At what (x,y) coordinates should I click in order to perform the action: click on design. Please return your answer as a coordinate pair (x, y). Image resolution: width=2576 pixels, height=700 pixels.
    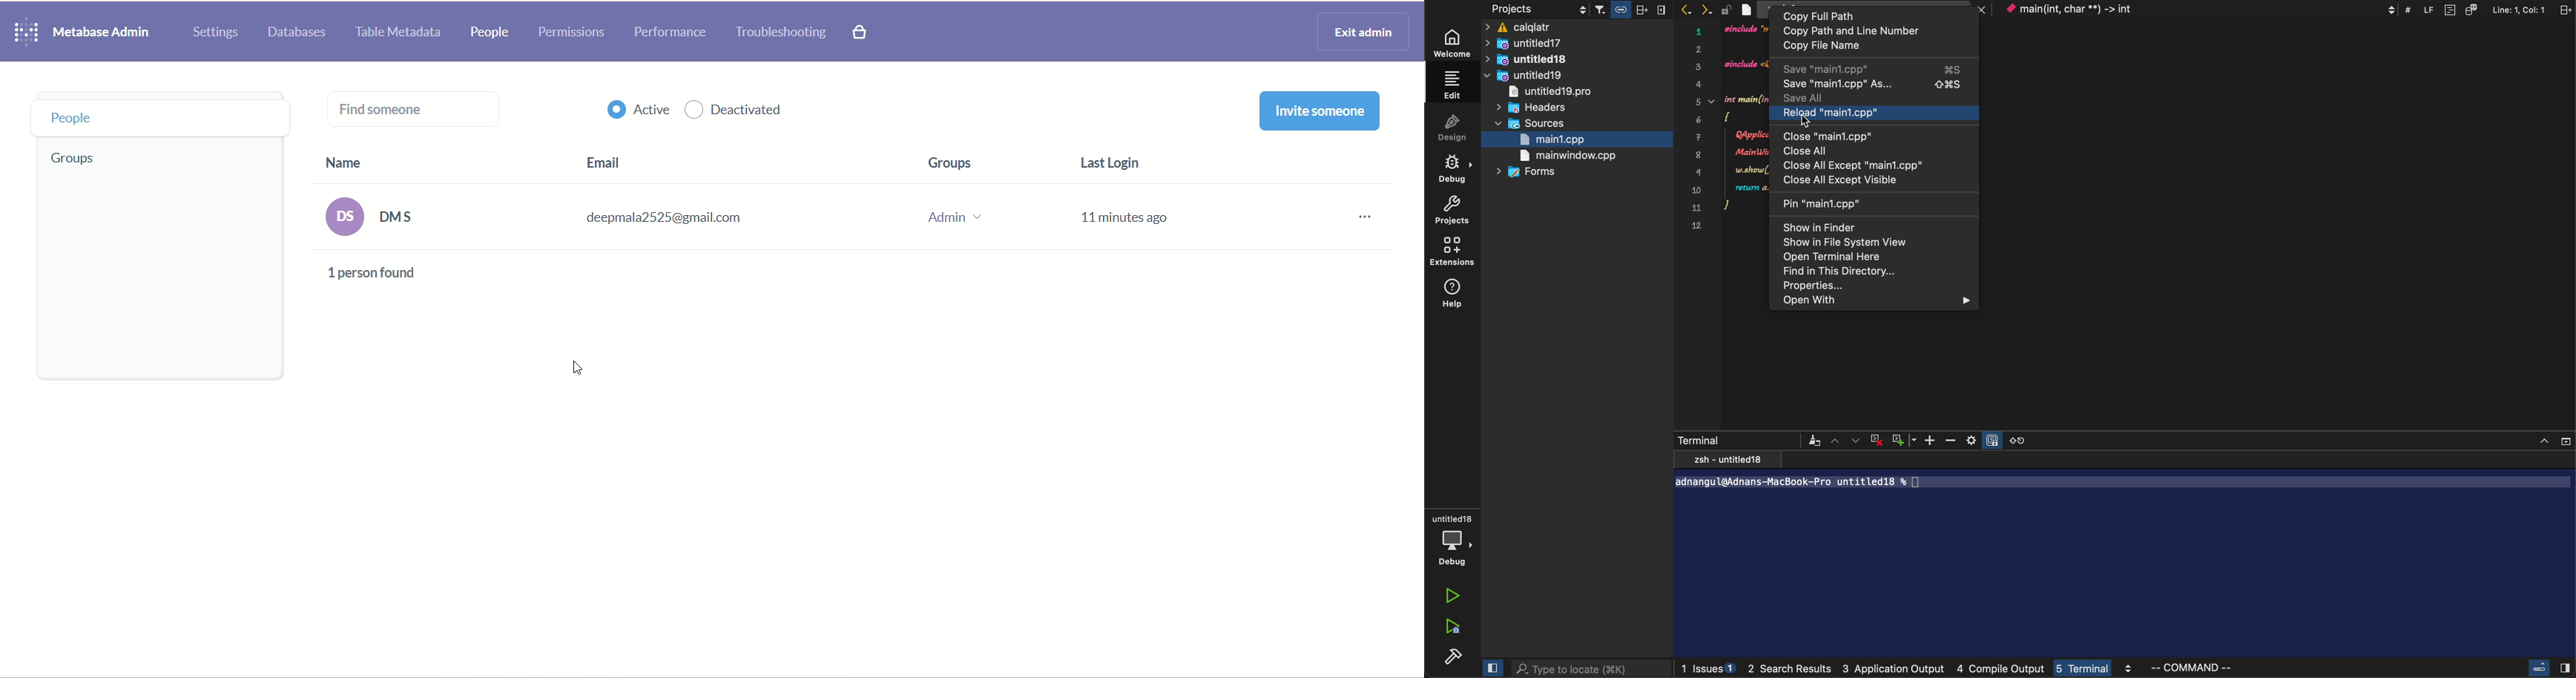
    Looking at the image, I should click on (1451, 128).